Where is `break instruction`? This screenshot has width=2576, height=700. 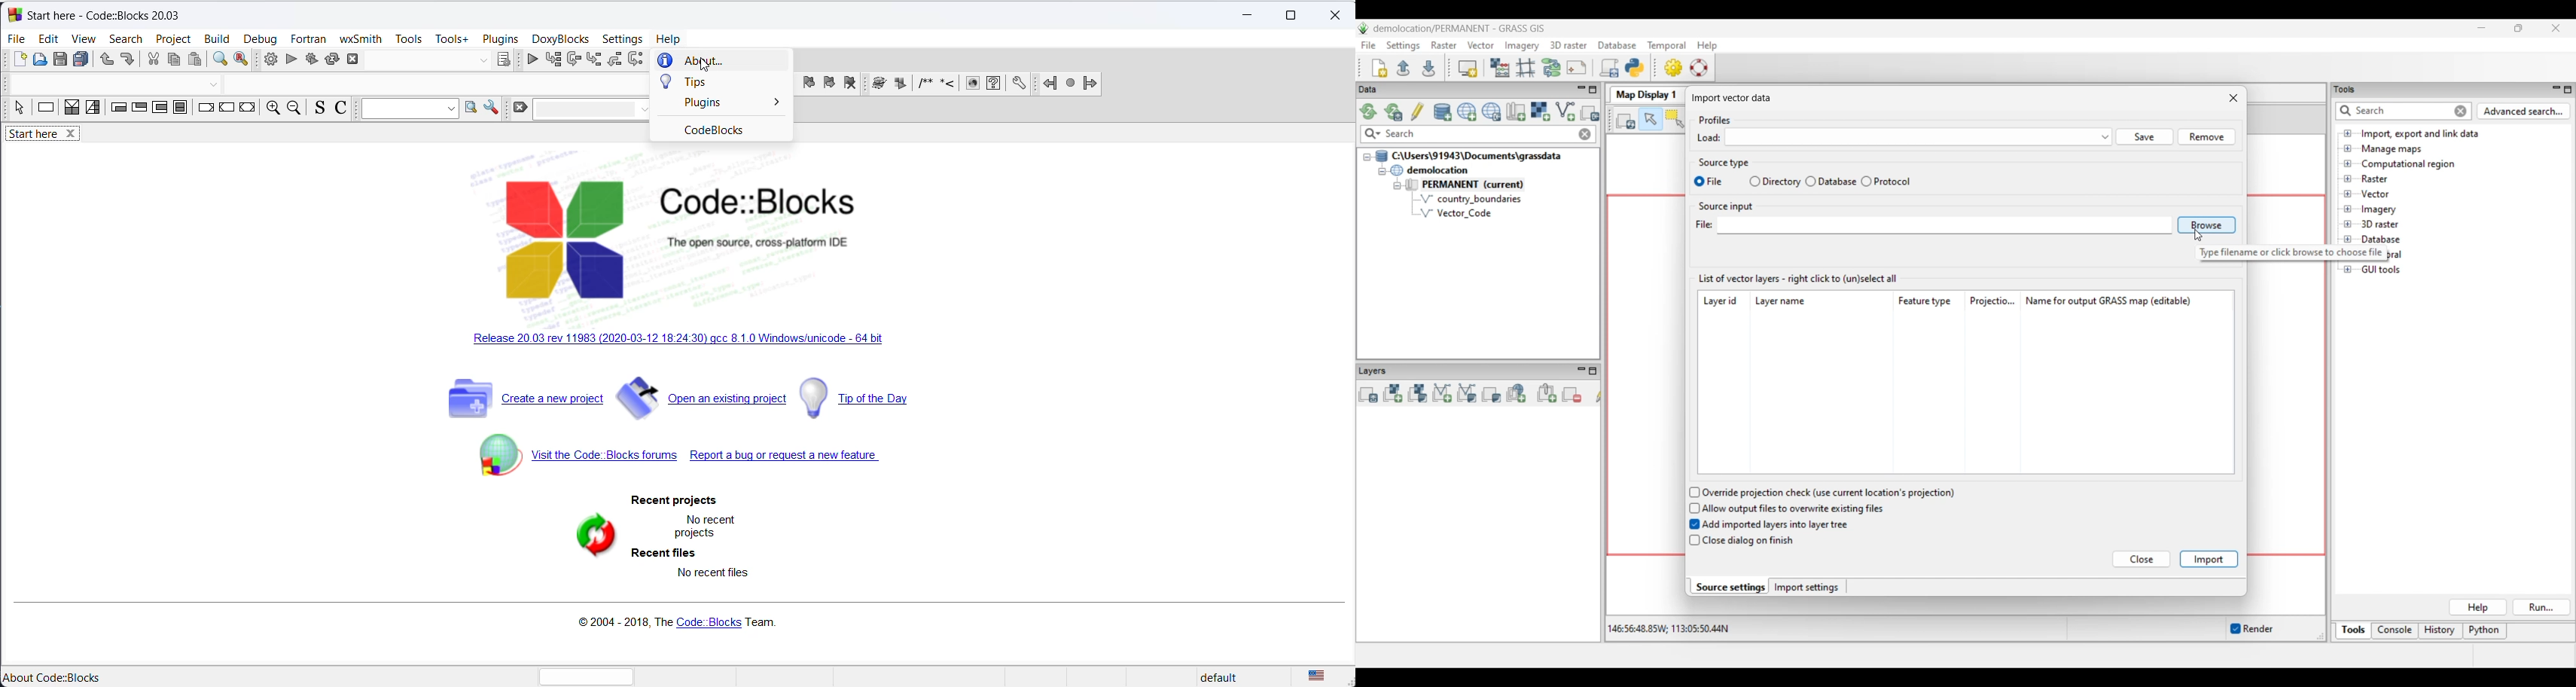 break instruction is located at coordinates (207, 110).